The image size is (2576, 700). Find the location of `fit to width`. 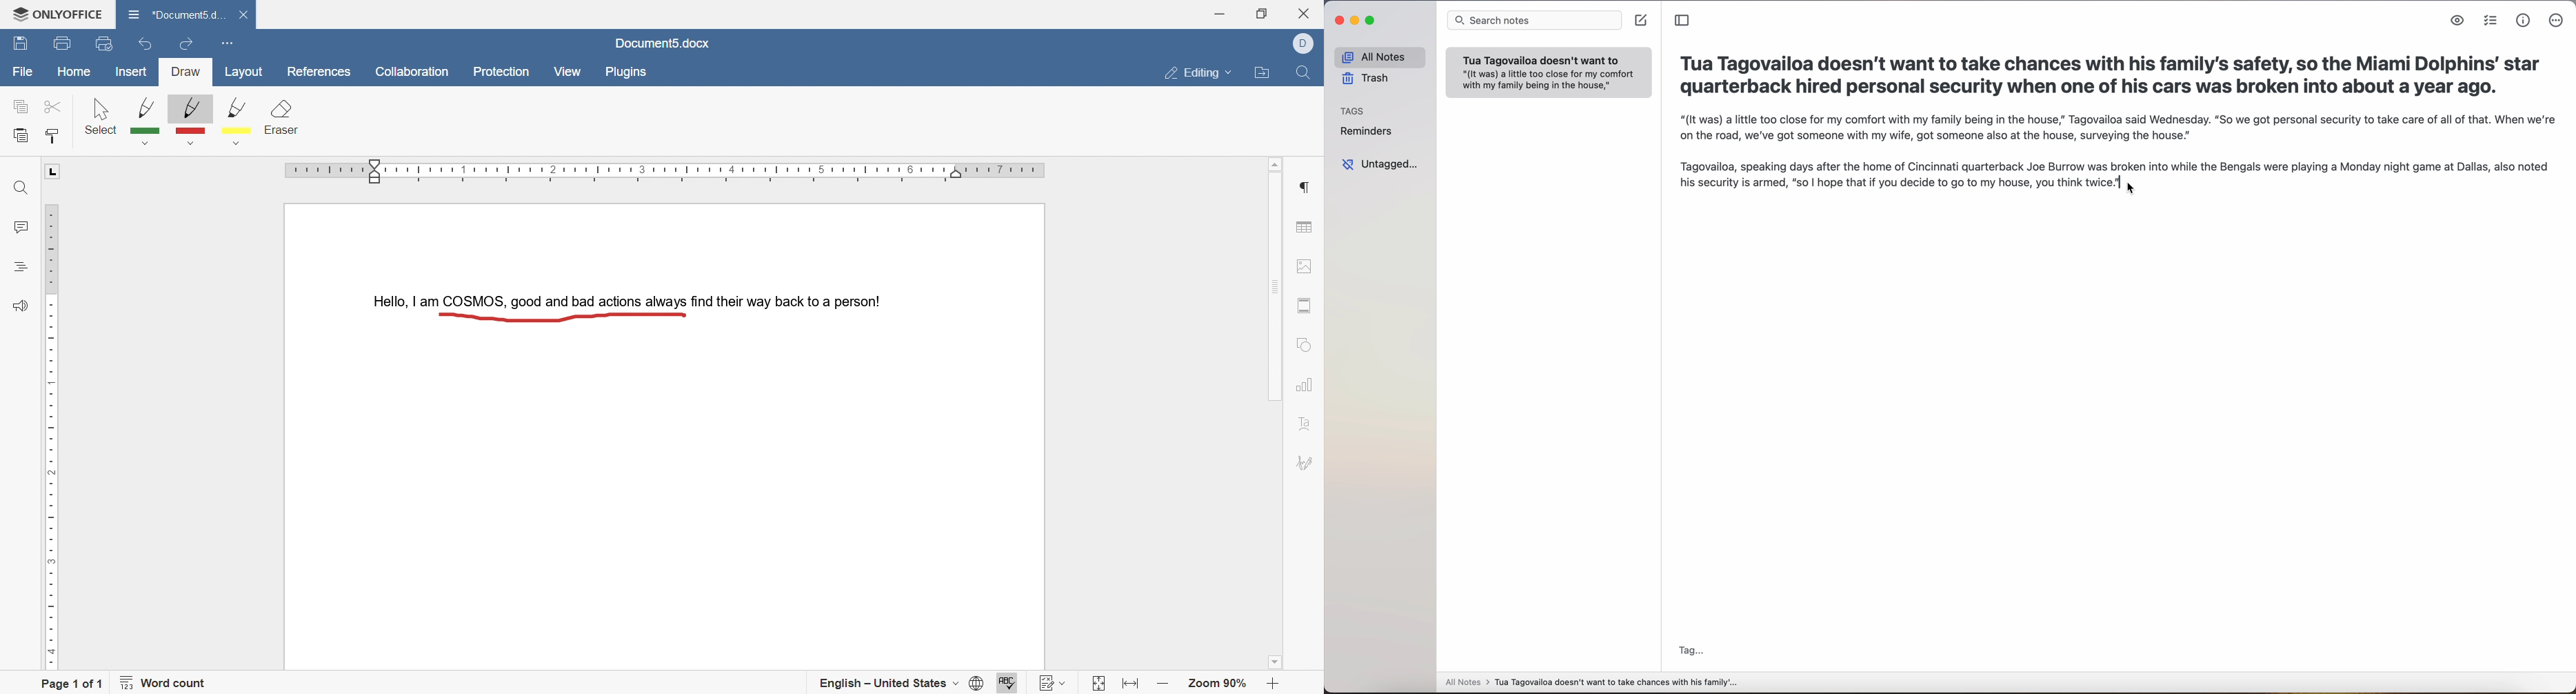

fit to width is located at coordinates (1132, 686).